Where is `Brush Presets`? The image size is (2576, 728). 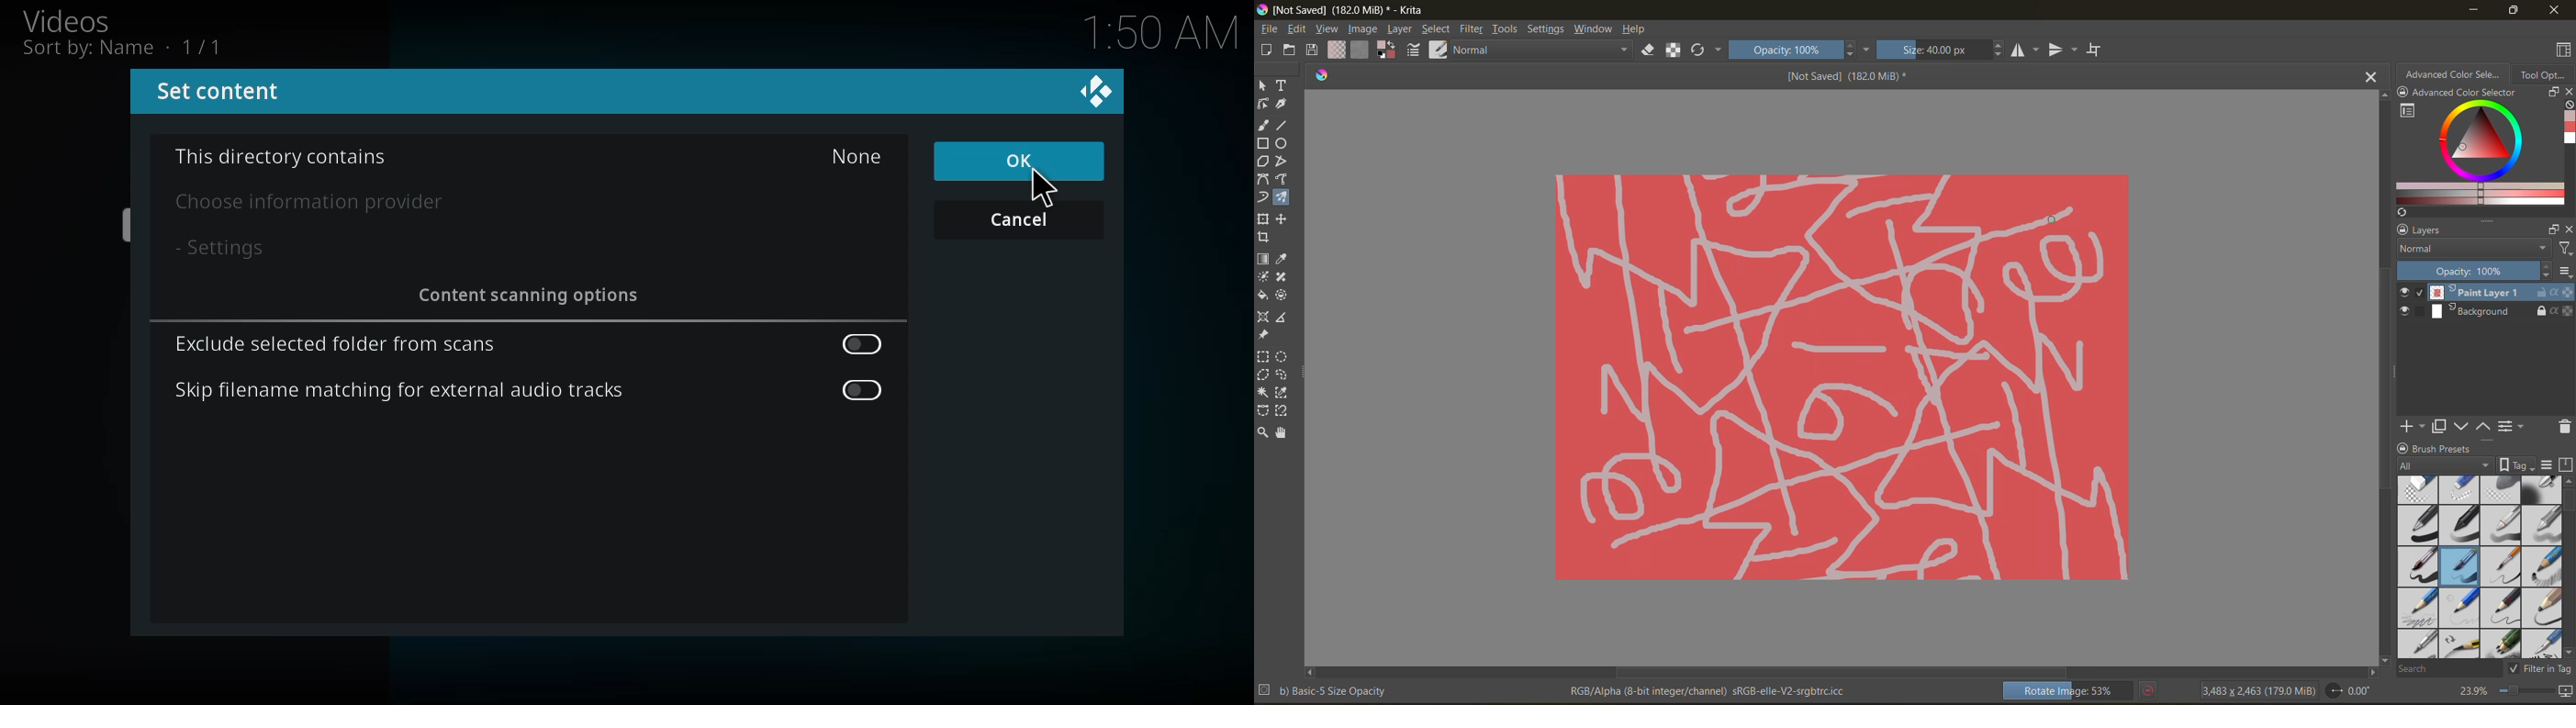
Brush Presets is located at coordinates (2449, 448).